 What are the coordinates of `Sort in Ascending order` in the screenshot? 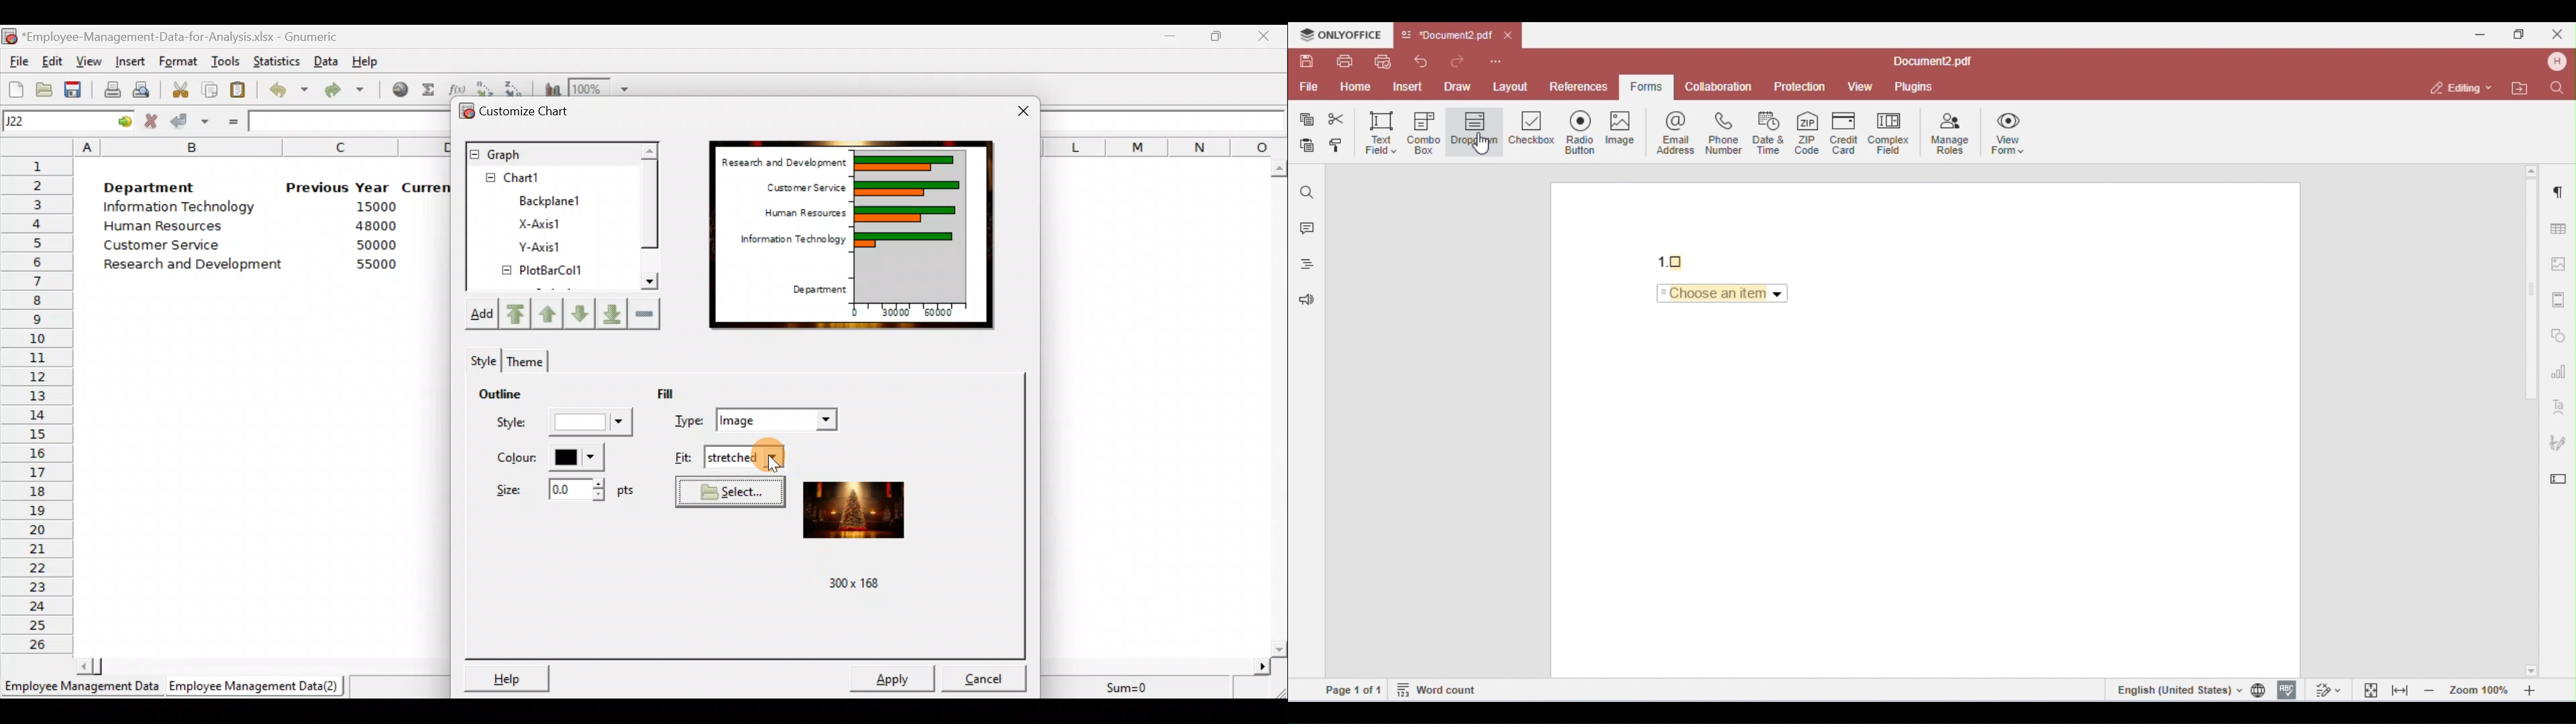 It's located at (486, 86).